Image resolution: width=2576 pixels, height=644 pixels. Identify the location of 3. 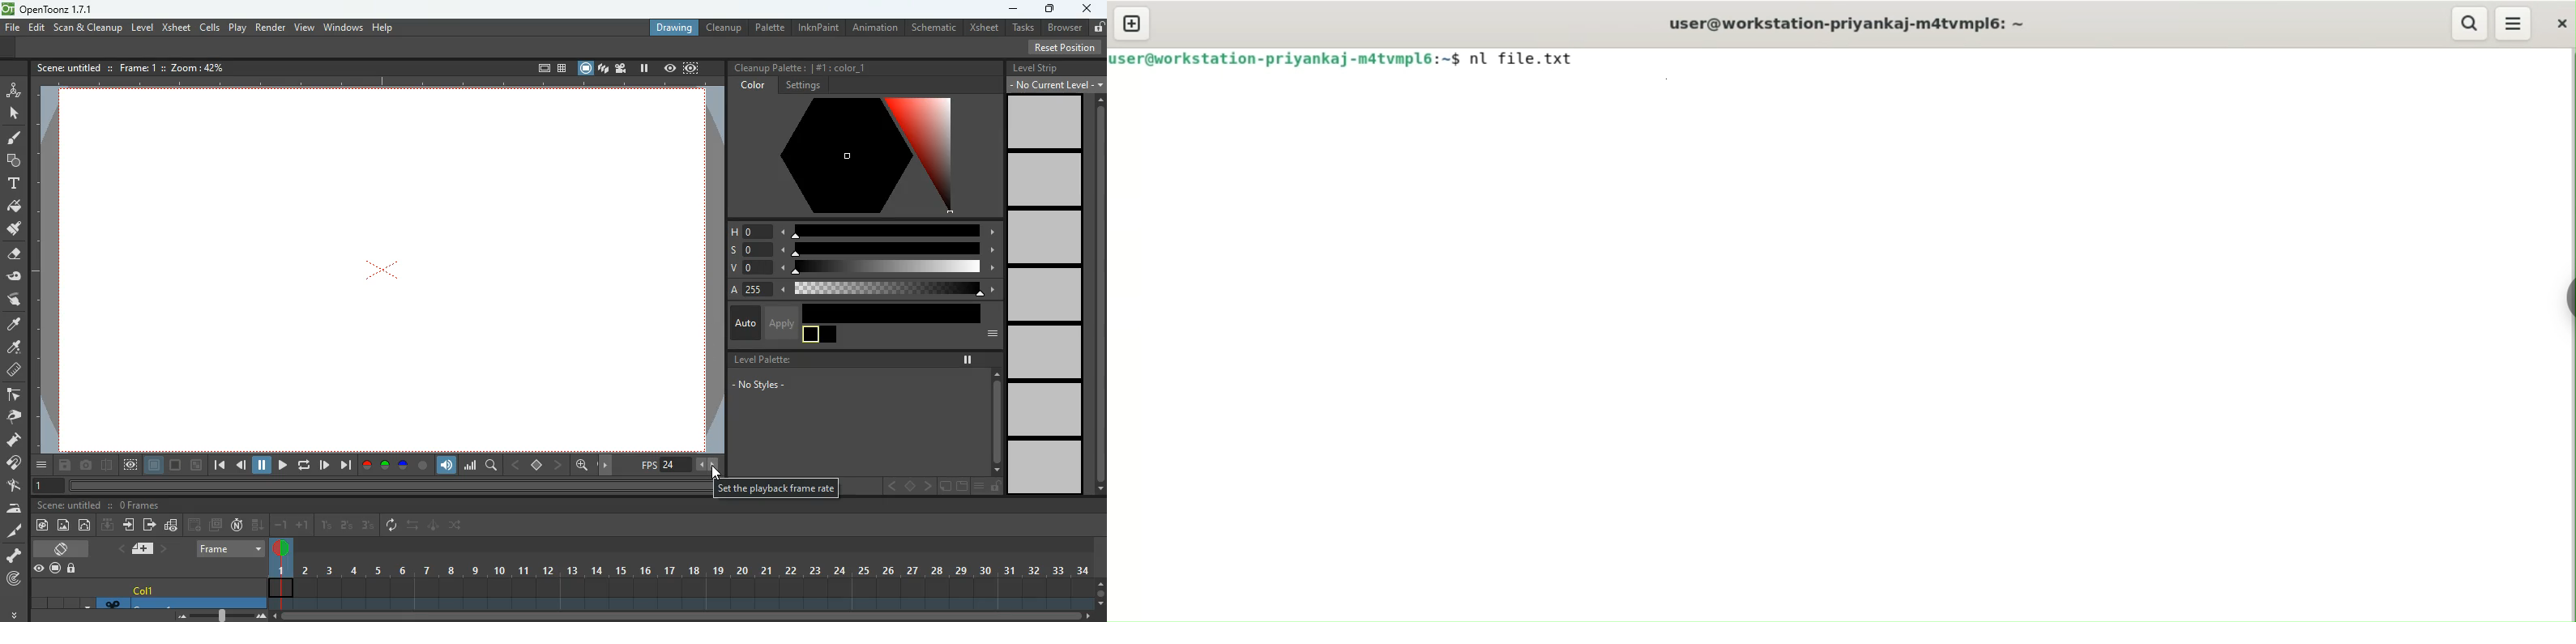
(367, 526).